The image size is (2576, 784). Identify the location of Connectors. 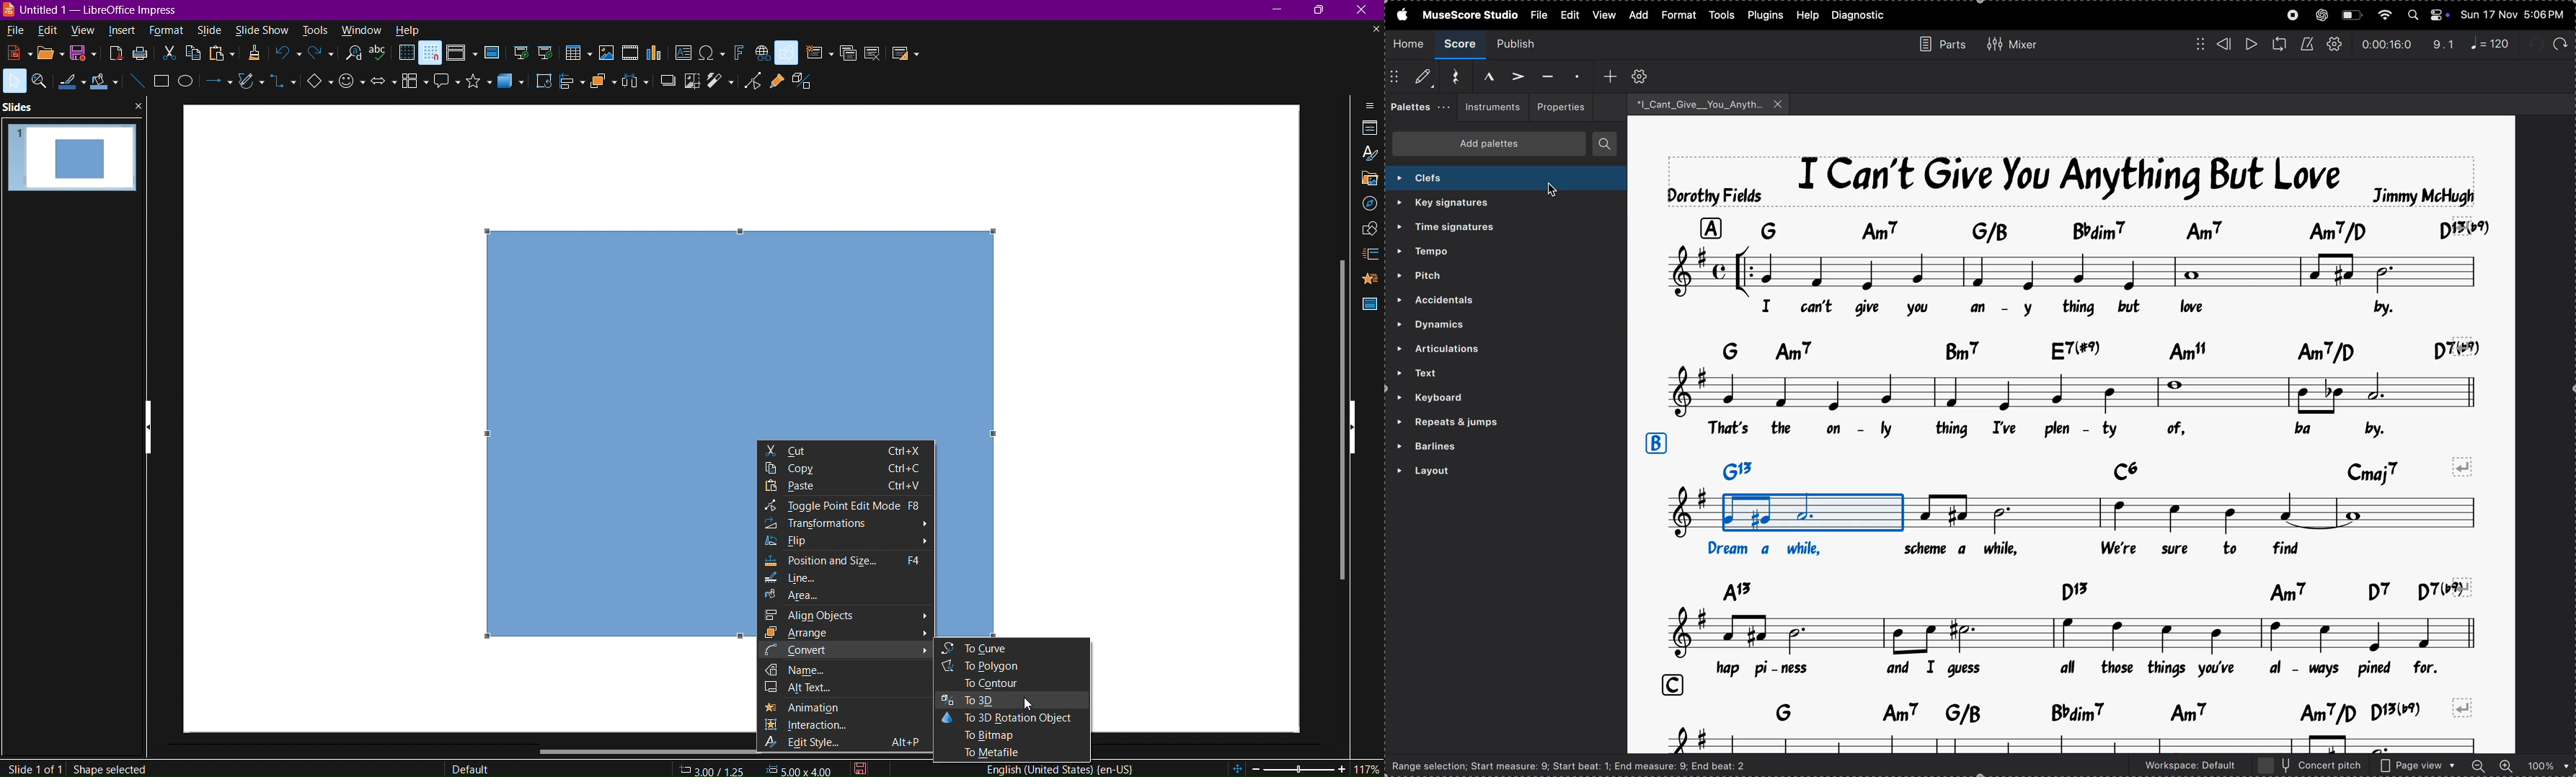
(283, 87).